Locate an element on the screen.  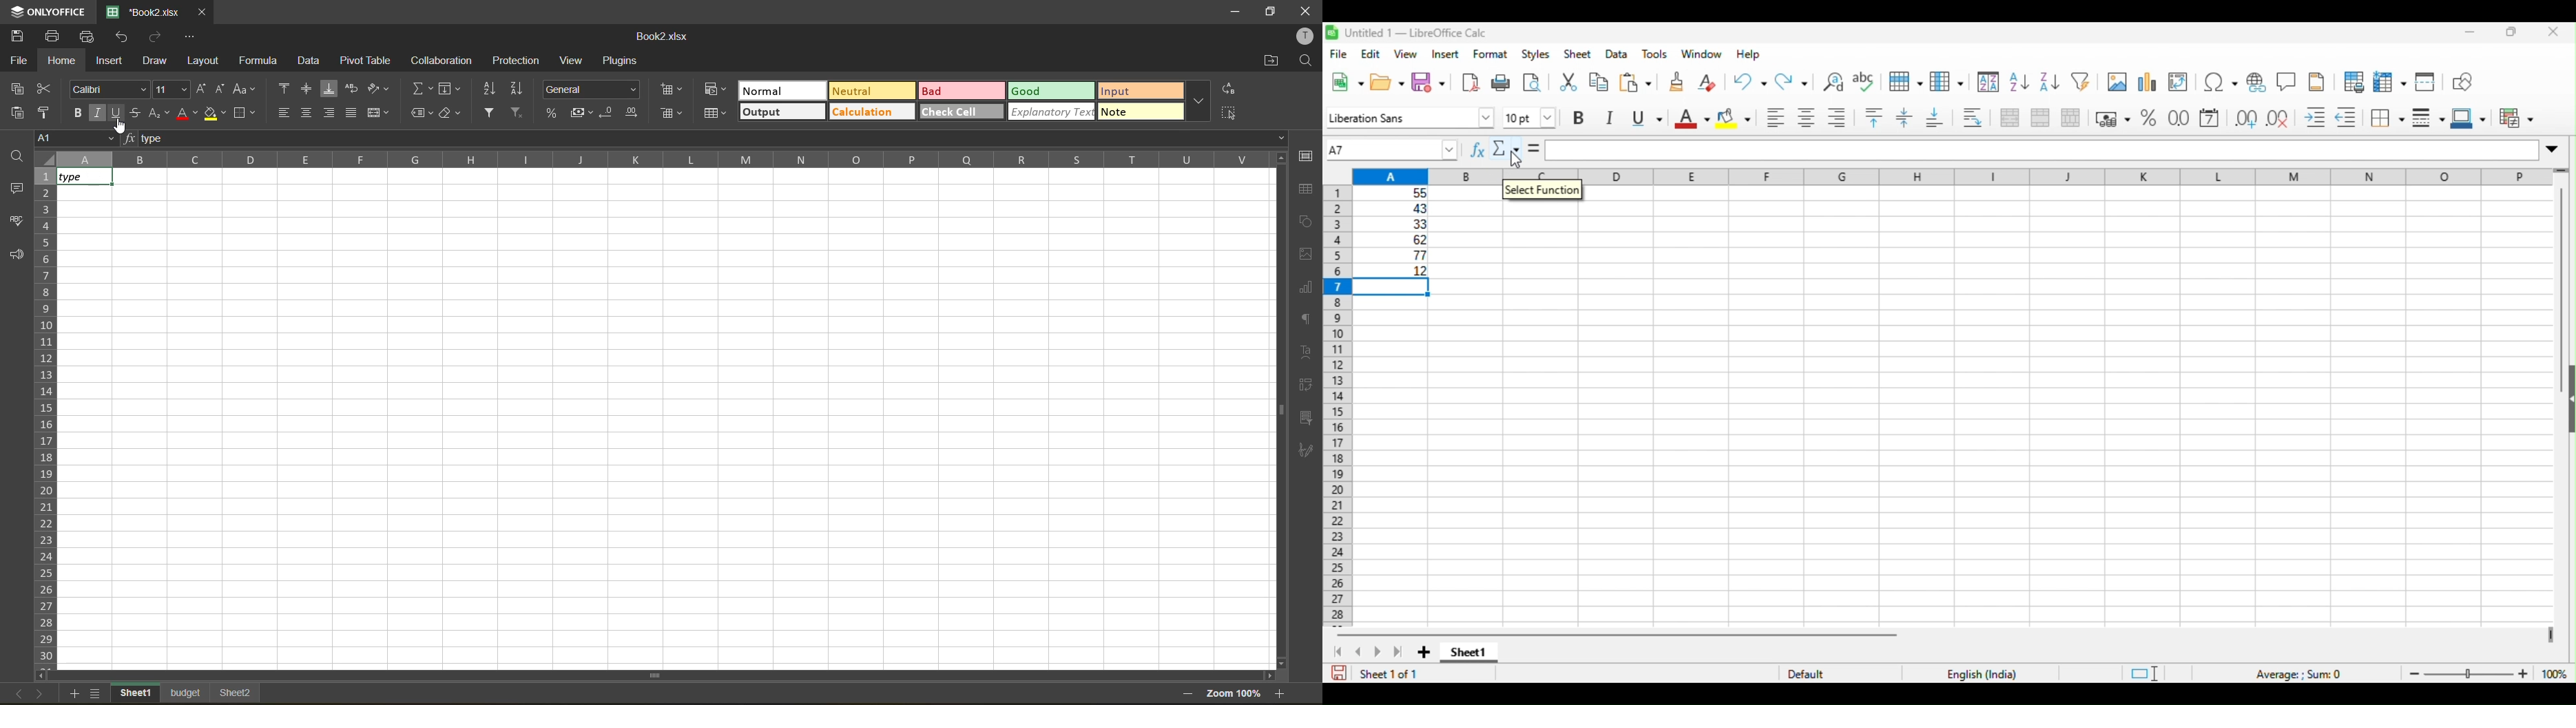
draw is located at coordinates (160, 62).